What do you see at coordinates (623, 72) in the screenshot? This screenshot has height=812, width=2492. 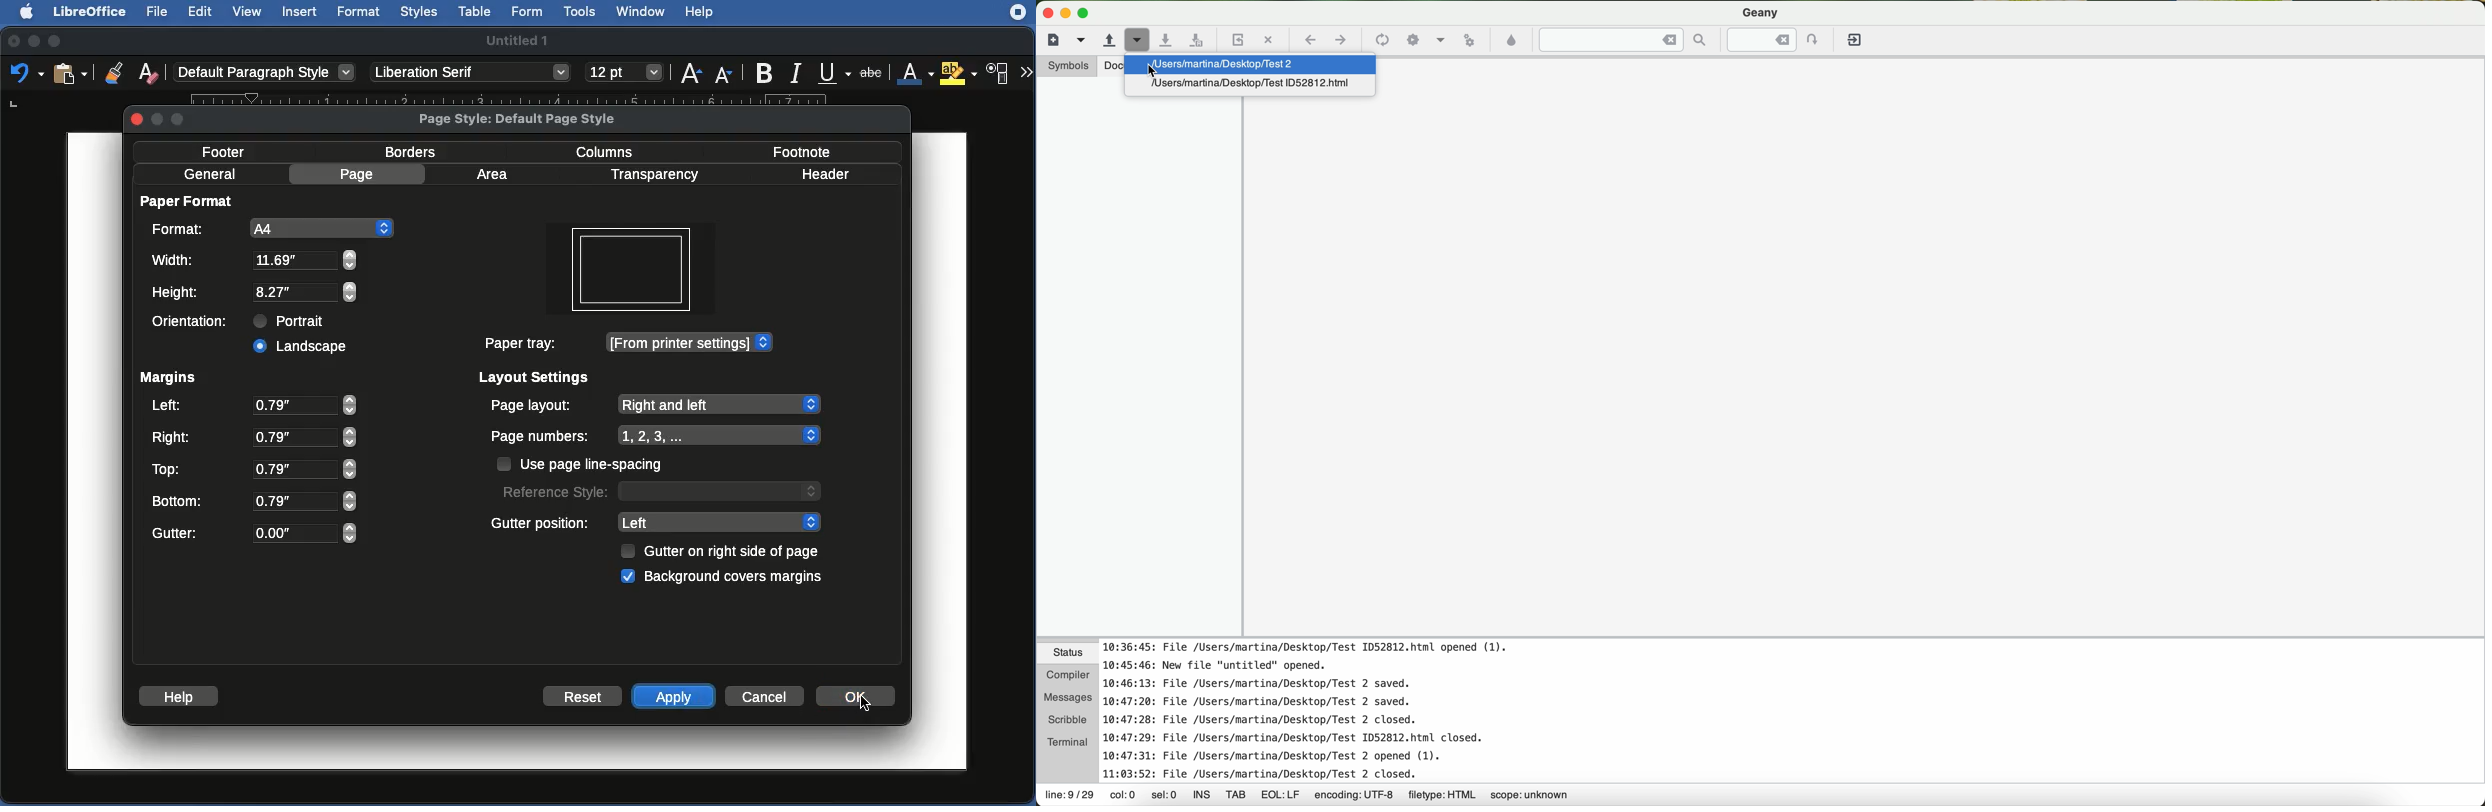 I see `size` at bounding box center [623, 72].